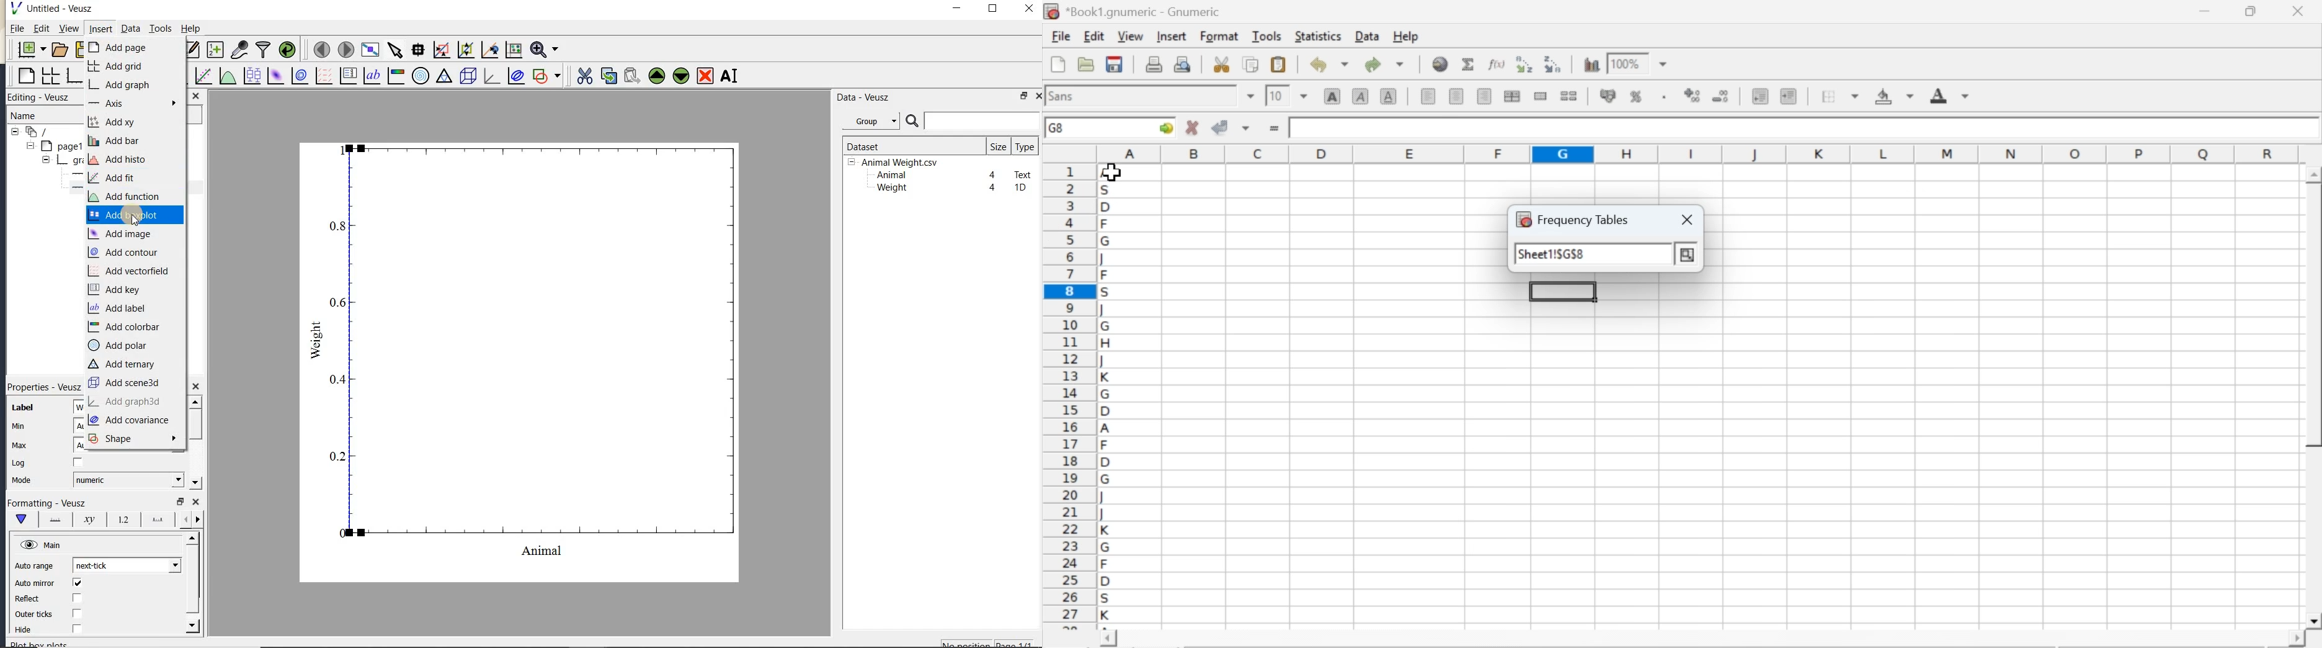 The image size is (2324, 672). What do you see at coordinates (1512, 96) in the screenshot?
I see `center horizontally` at bounding box center [1512, 96].